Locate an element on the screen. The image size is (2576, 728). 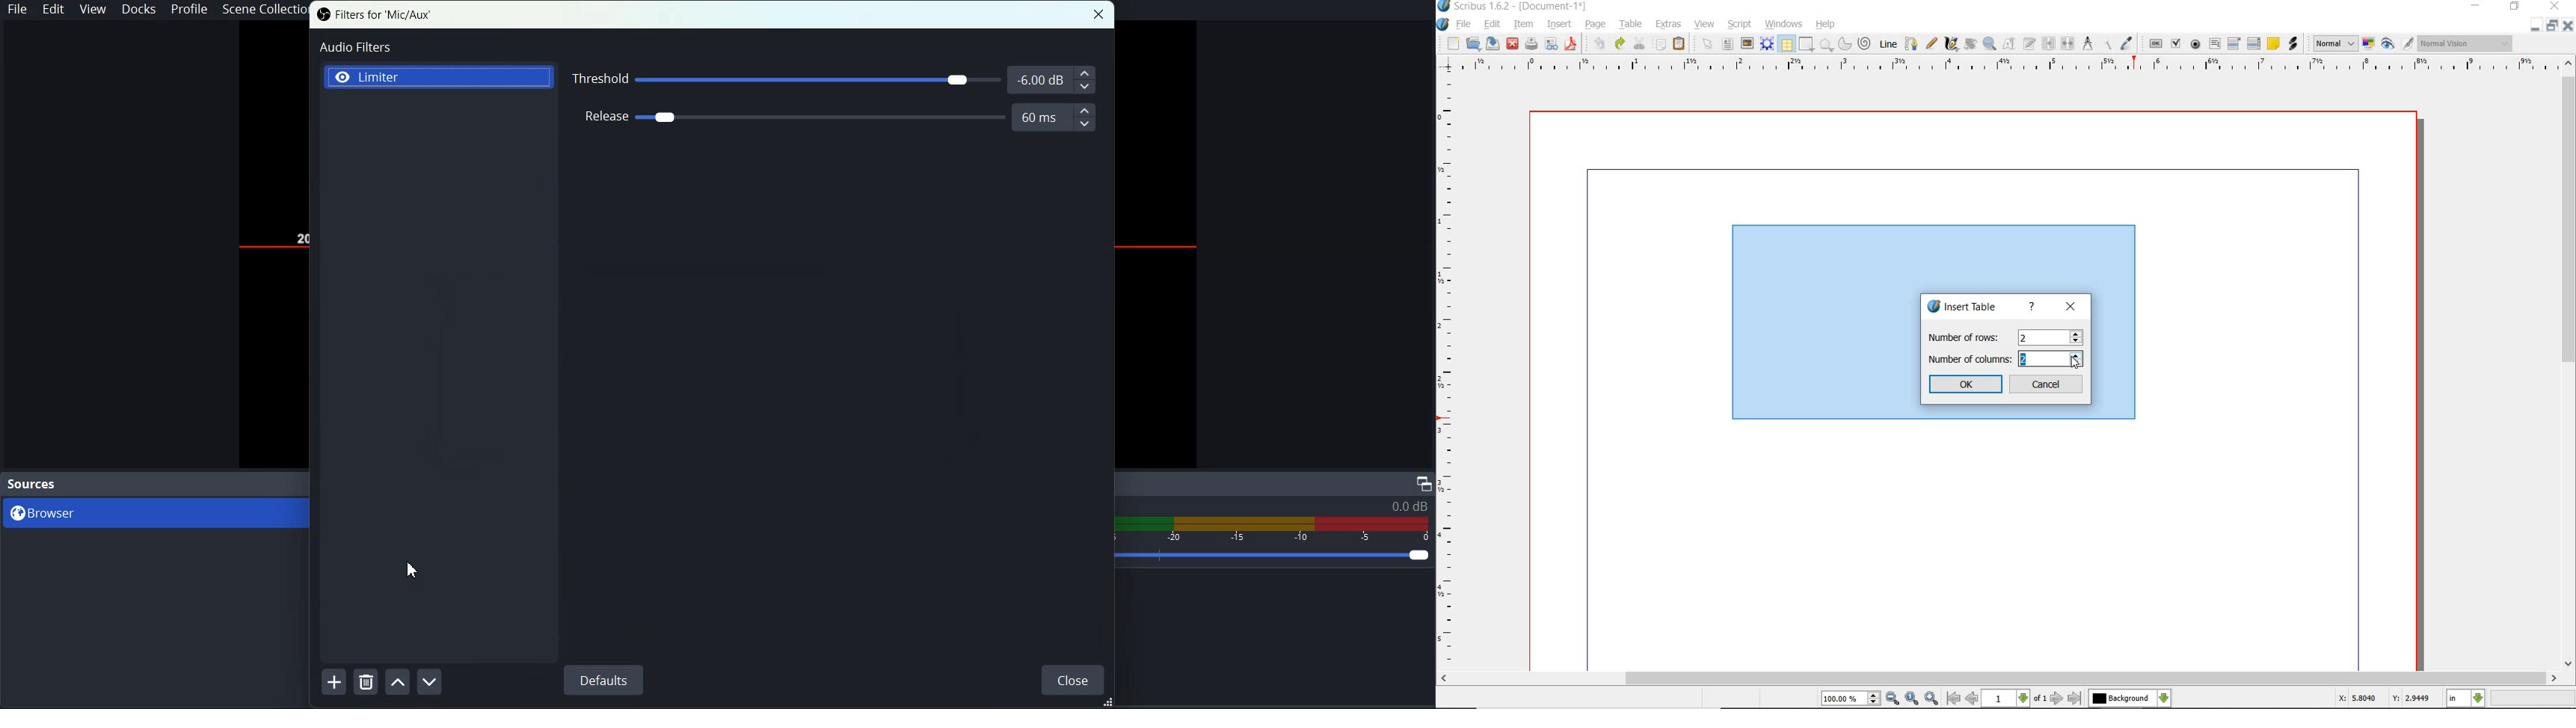
Increase or decrease Units is located at coordinates (1085, 117).